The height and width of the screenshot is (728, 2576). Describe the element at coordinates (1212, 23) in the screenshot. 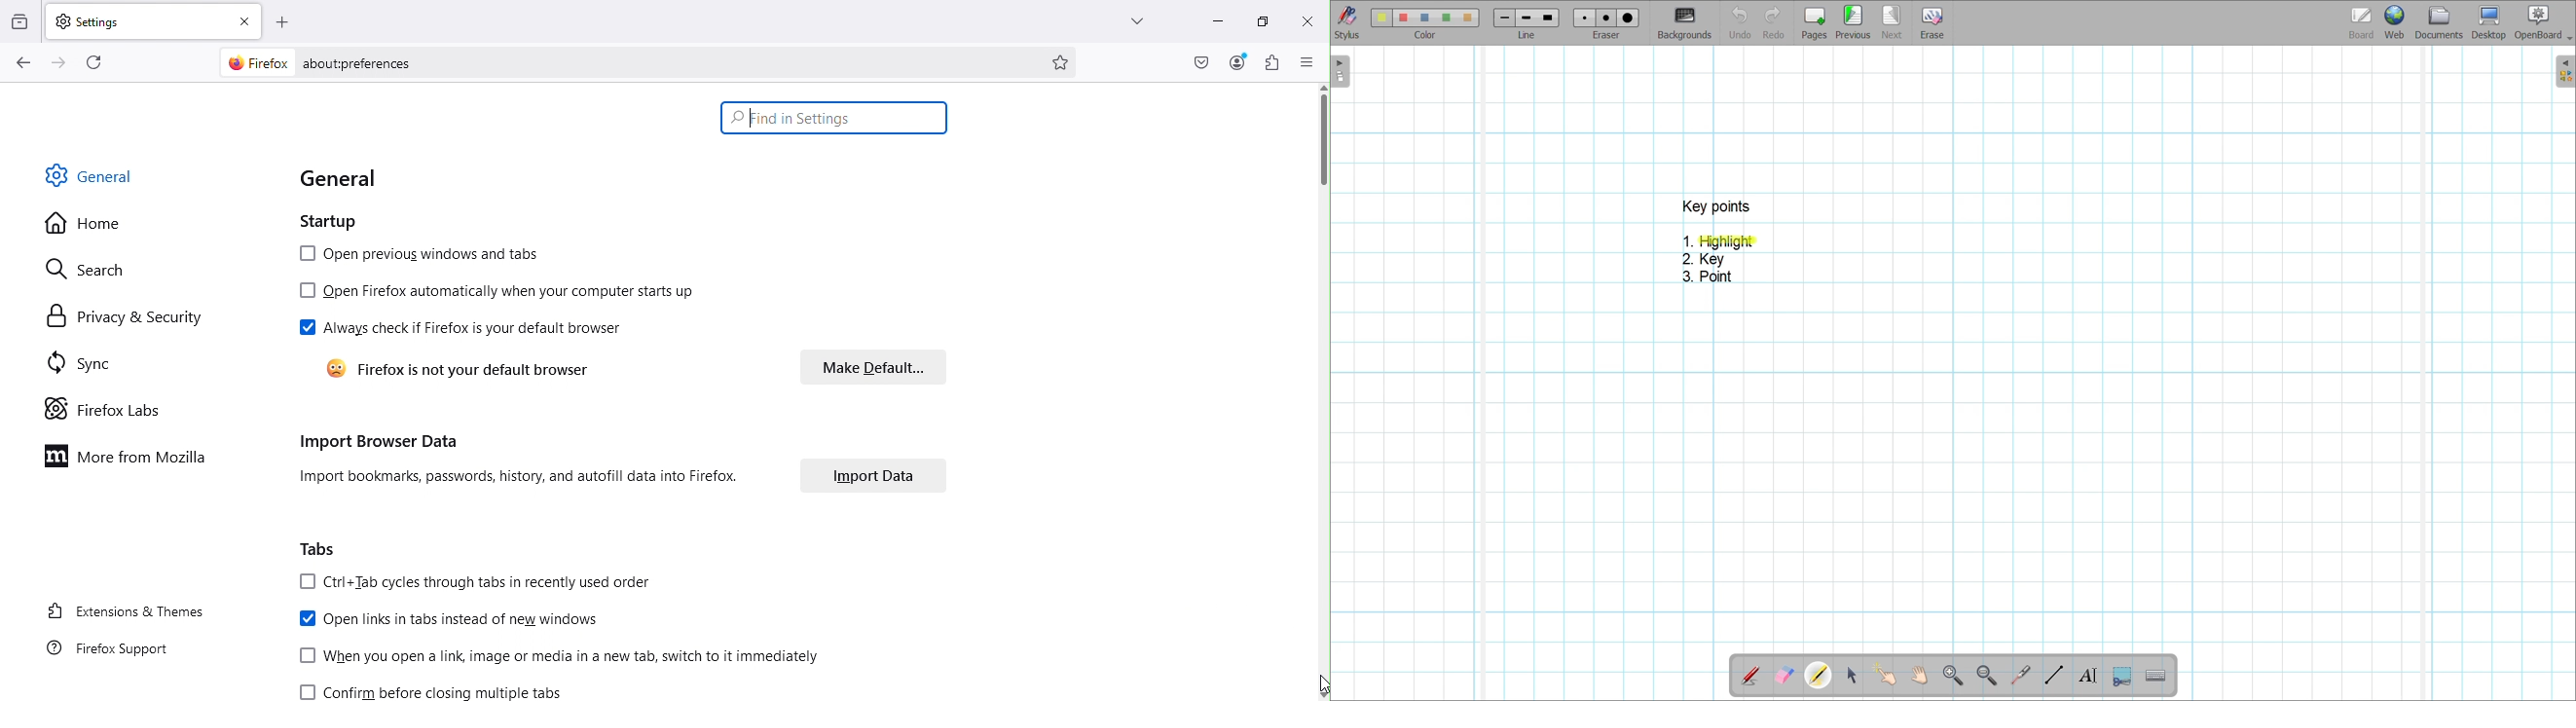

I see `Minimize tab` at that location.